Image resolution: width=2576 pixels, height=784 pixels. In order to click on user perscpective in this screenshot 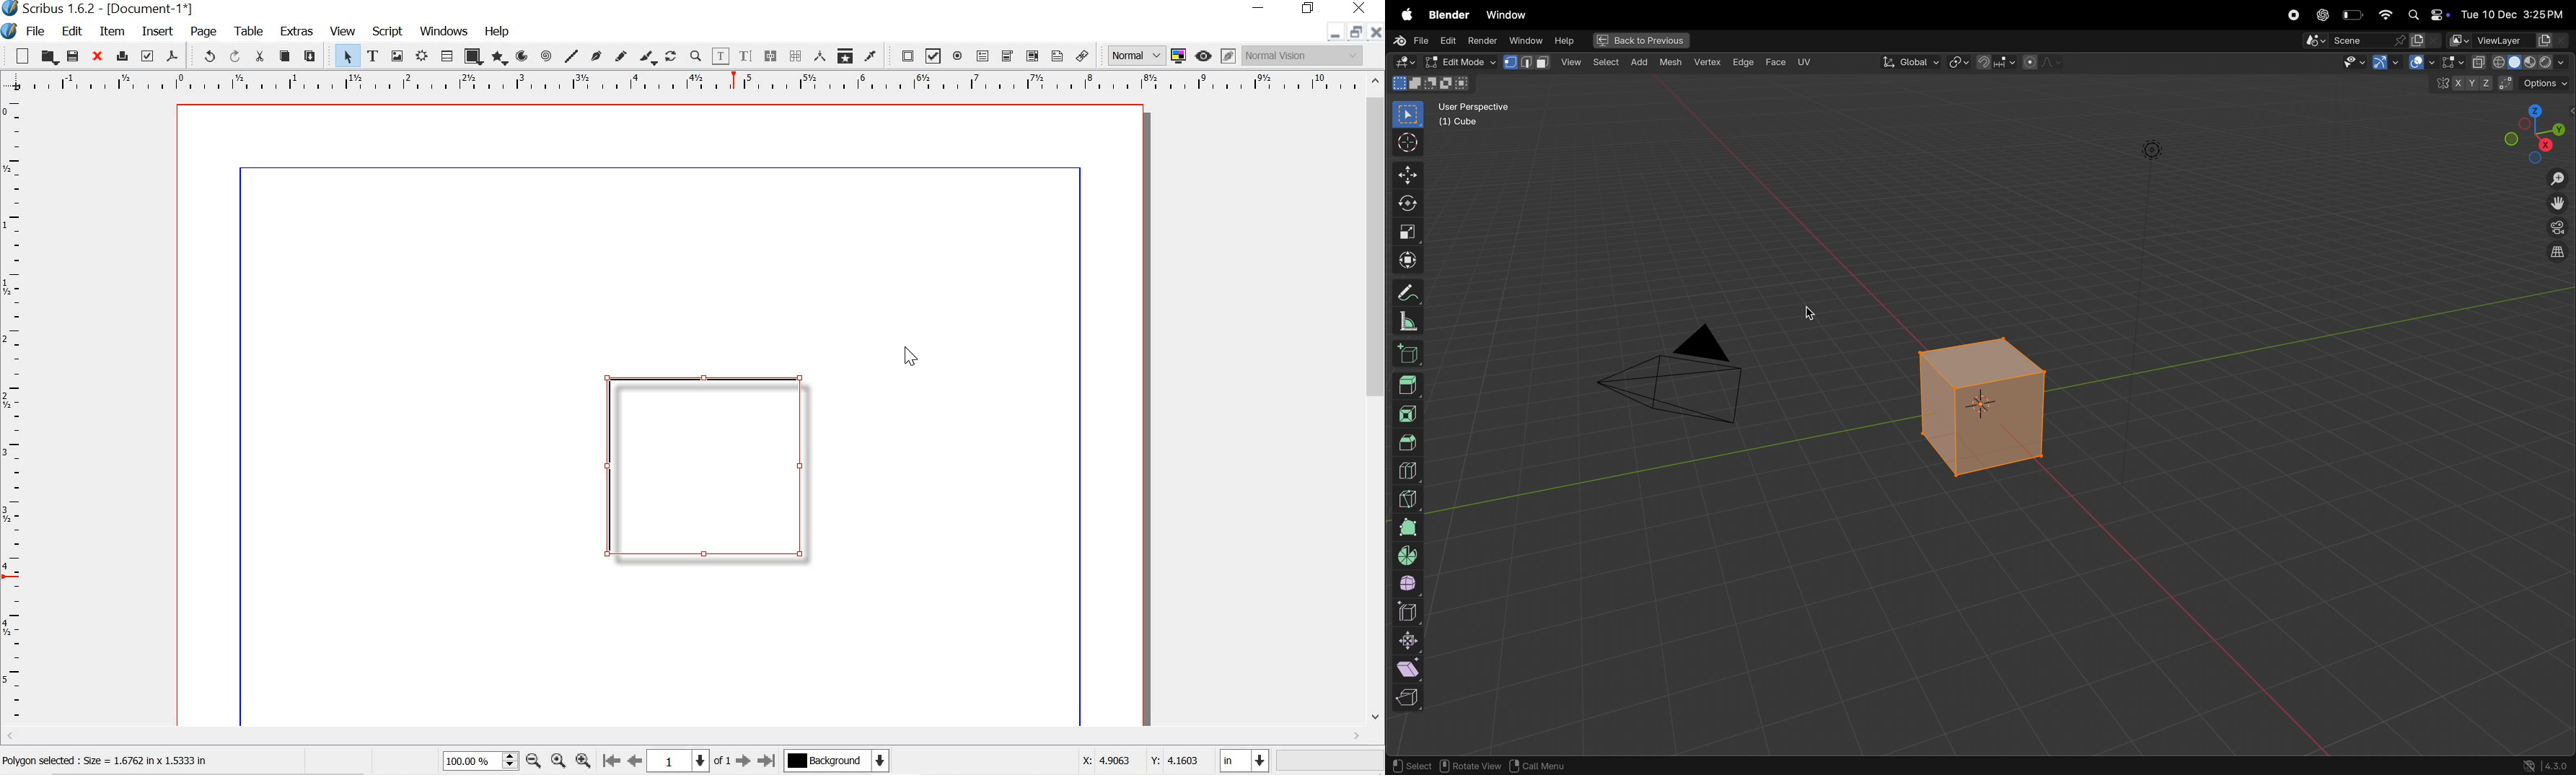, I will do `click(1481, 113)`.